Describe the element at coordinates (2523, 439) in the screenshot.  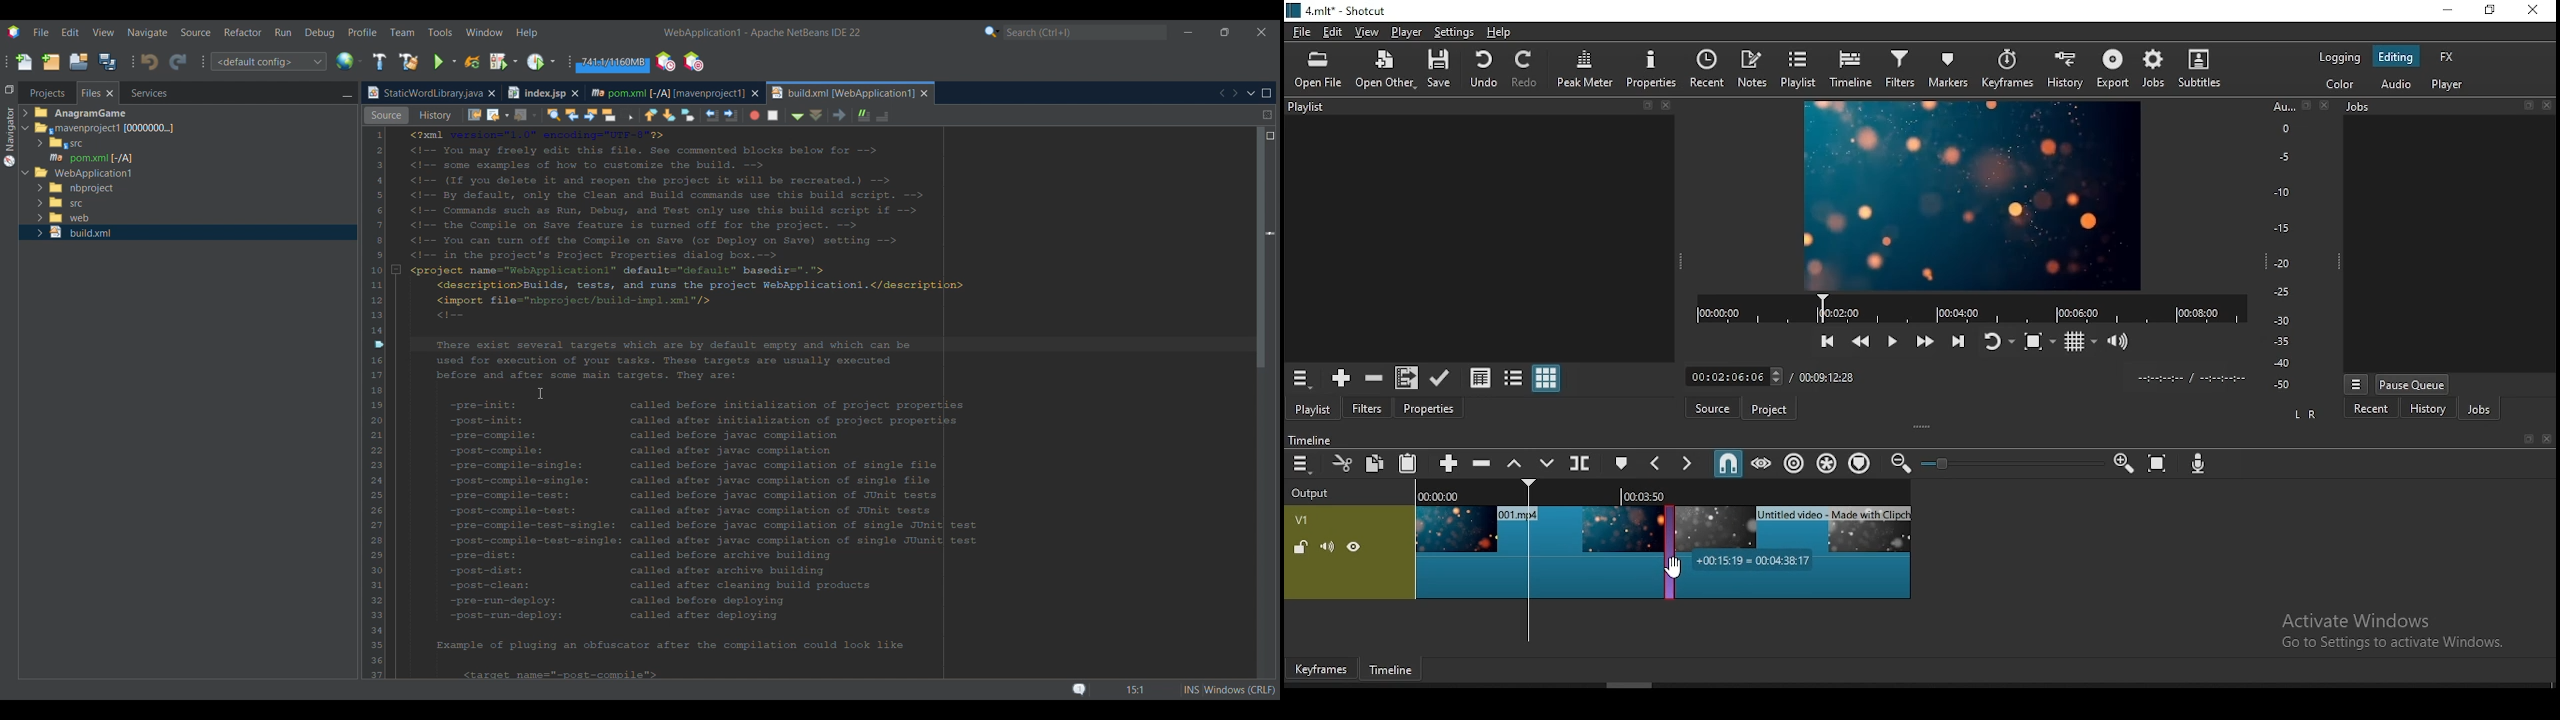
I see `bookmark` at that location.